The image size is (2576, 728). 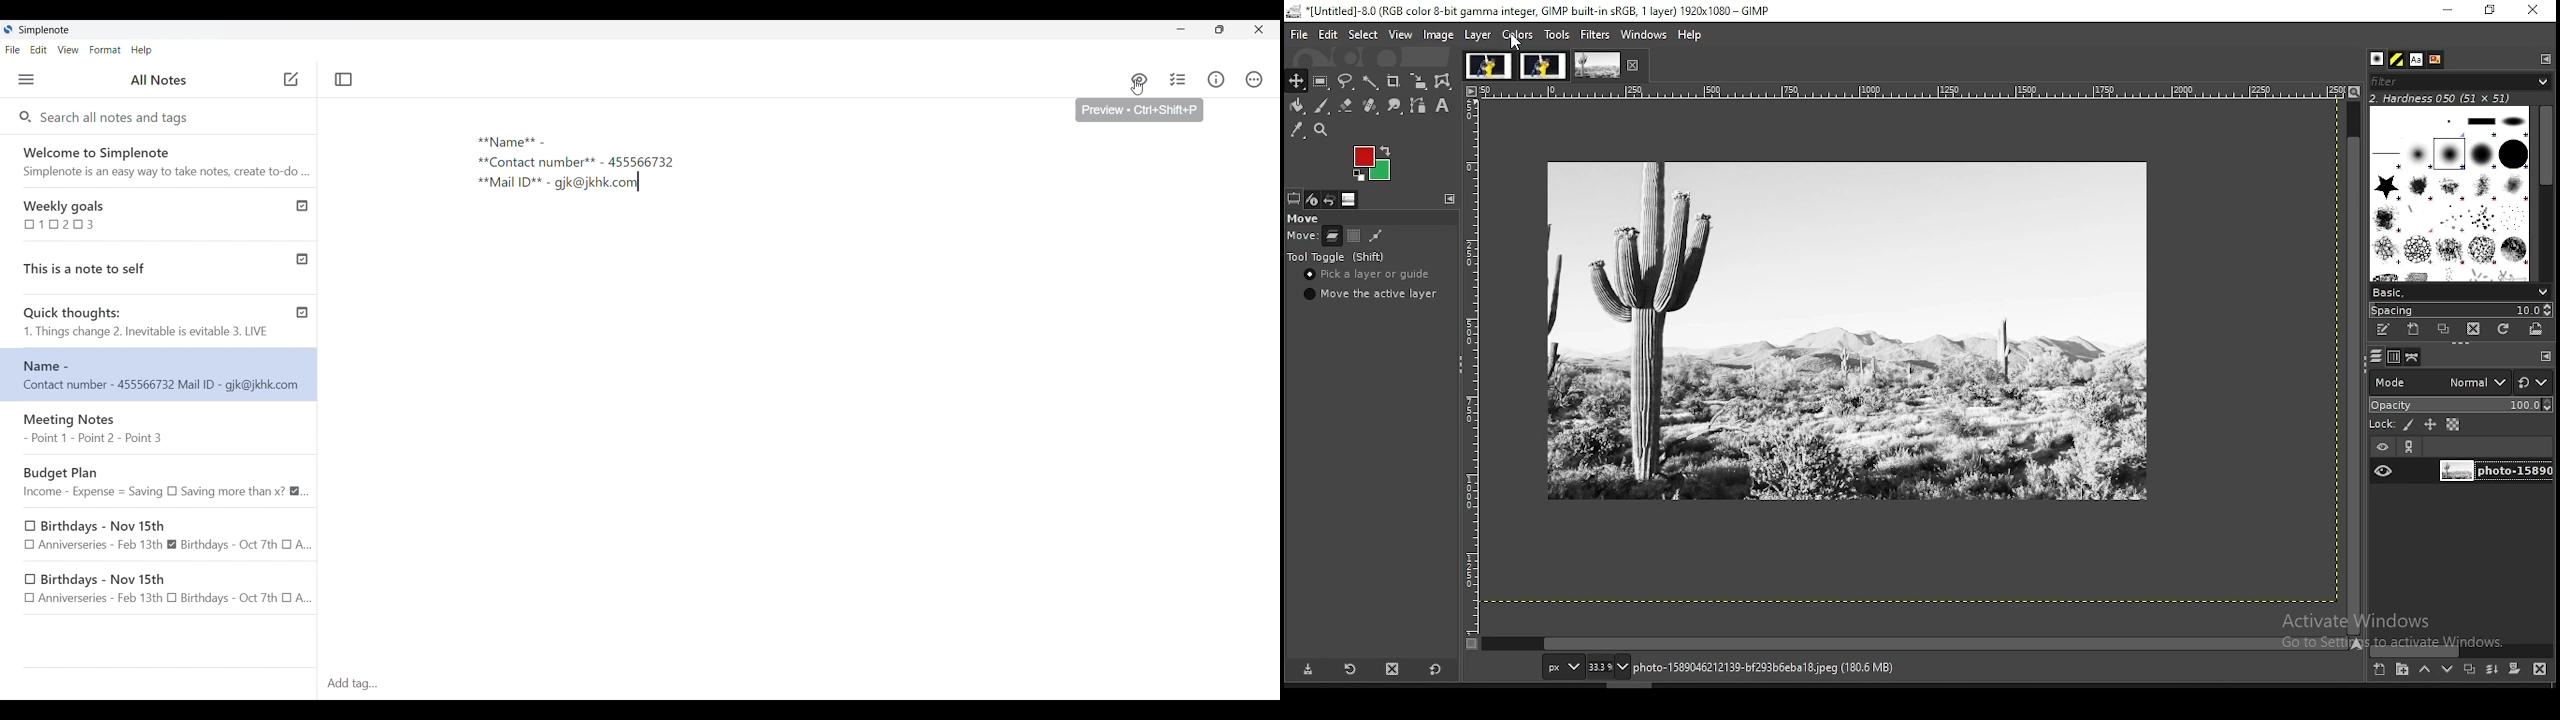 What do you see at coordinates (13, 49) in the screenshot?
I see `File menu` at bounding box center [13, 49].